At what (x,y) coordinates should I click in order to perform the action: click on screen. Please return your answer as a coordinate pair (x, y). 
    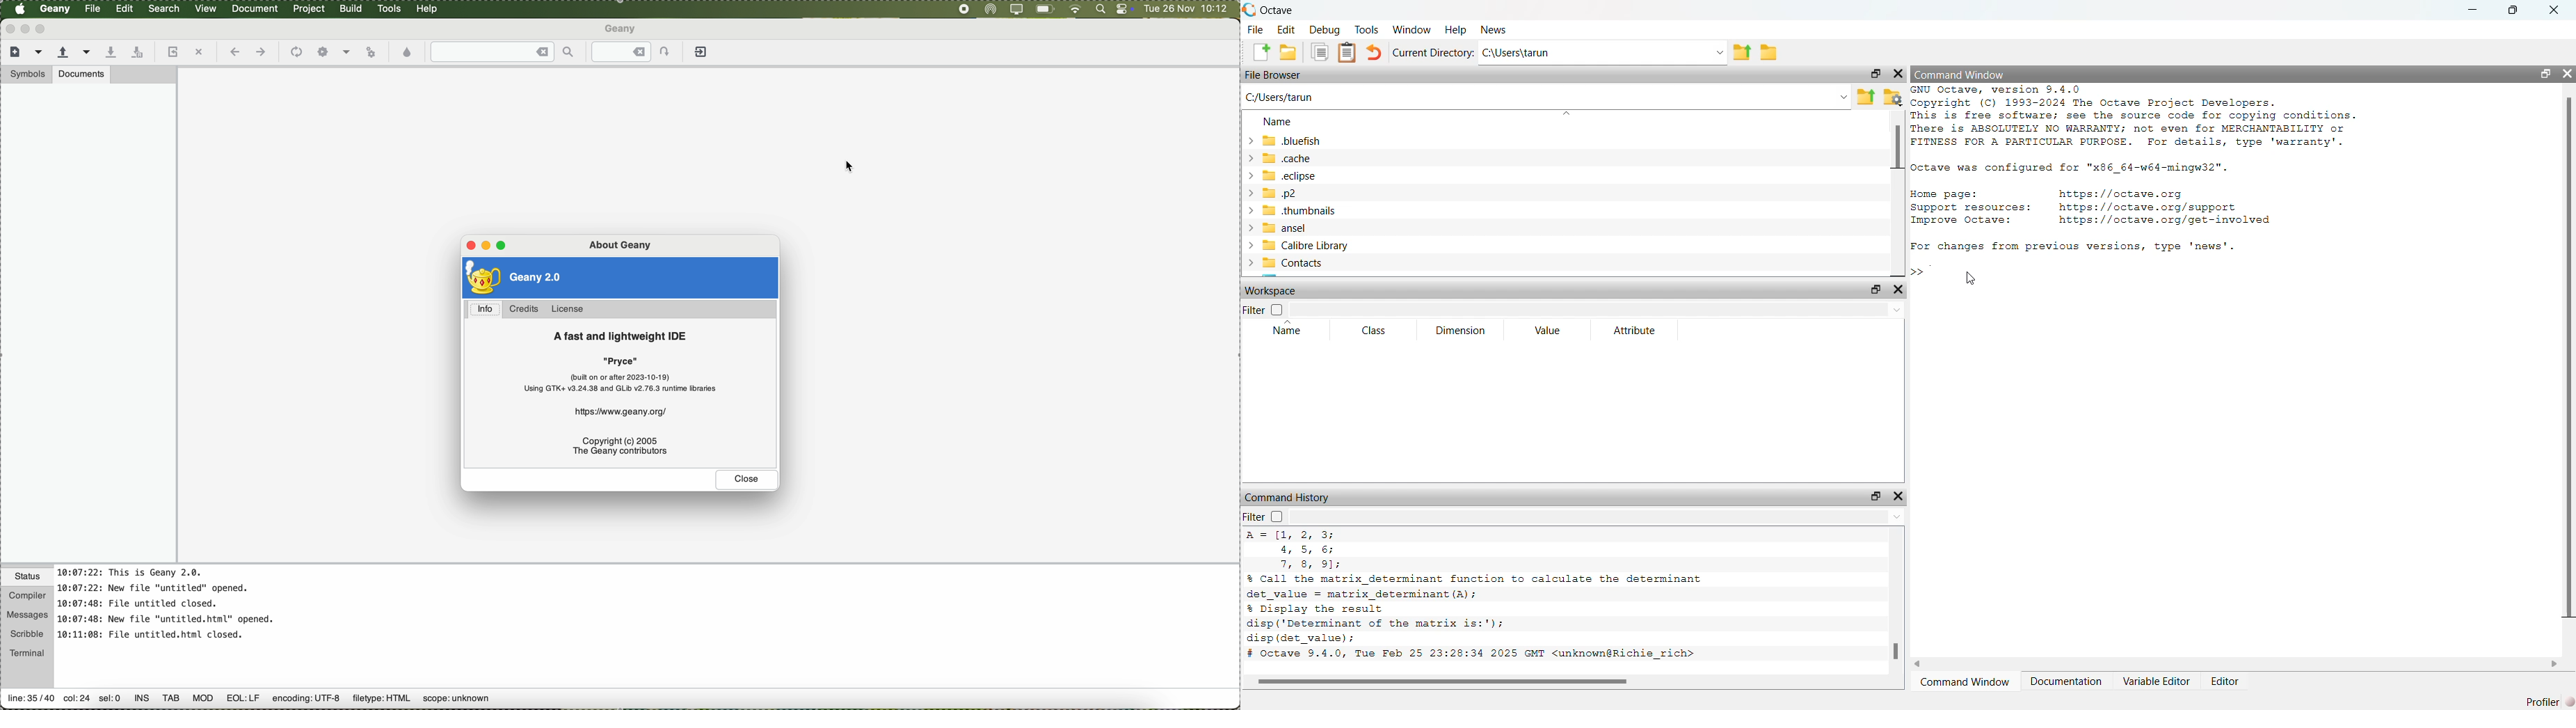
    Looking at the image, I should click on (961, 8).